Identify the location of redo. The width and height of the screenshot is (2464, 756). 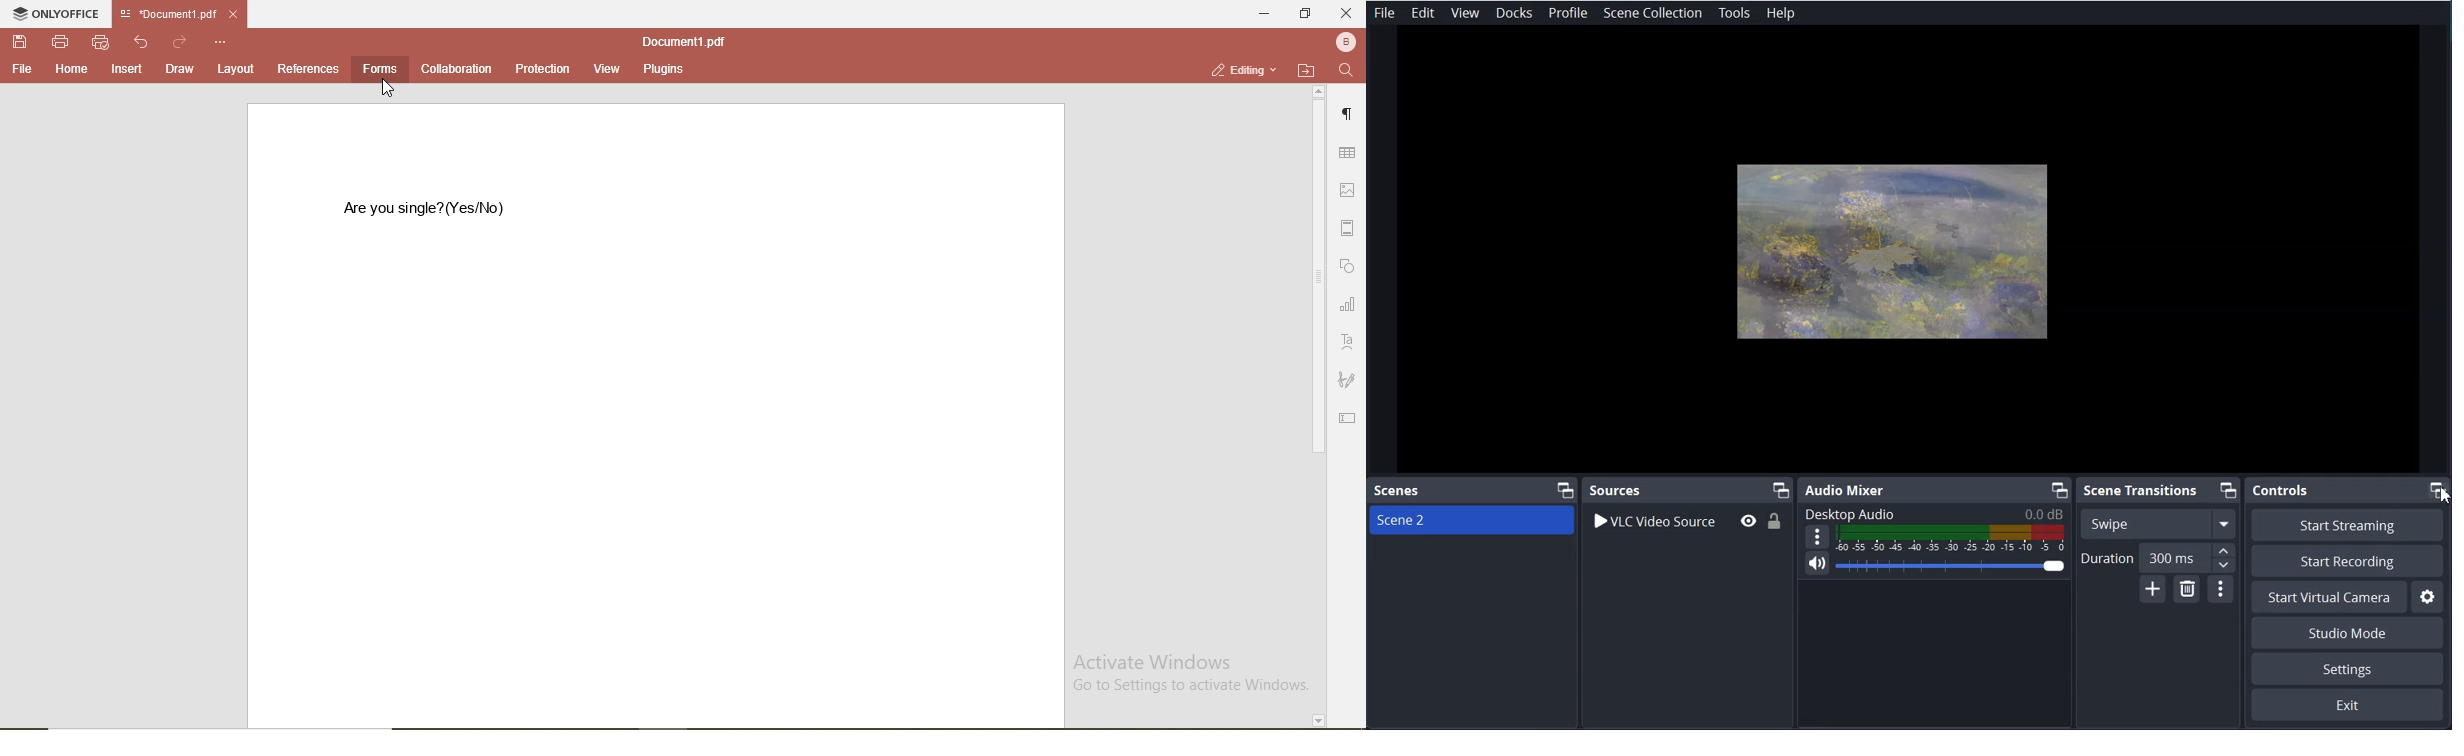
(180, 43).